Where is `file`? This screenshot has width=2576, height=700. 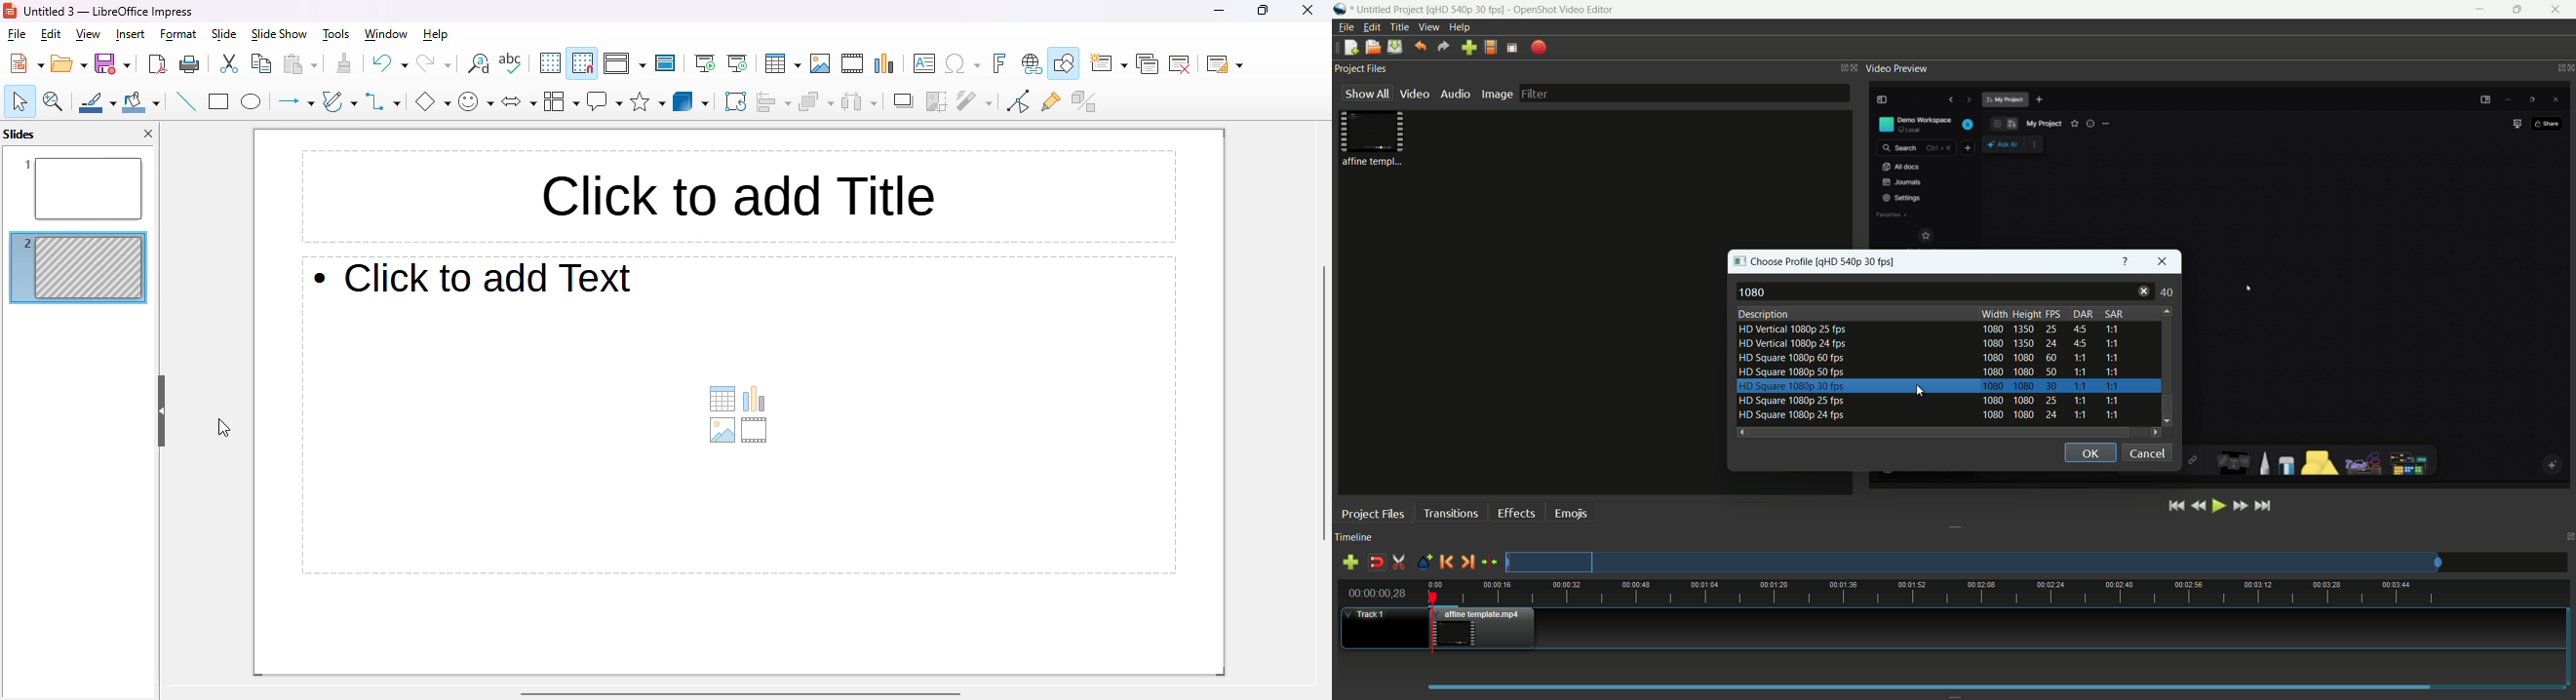 file is located at coordinates (17, 34).